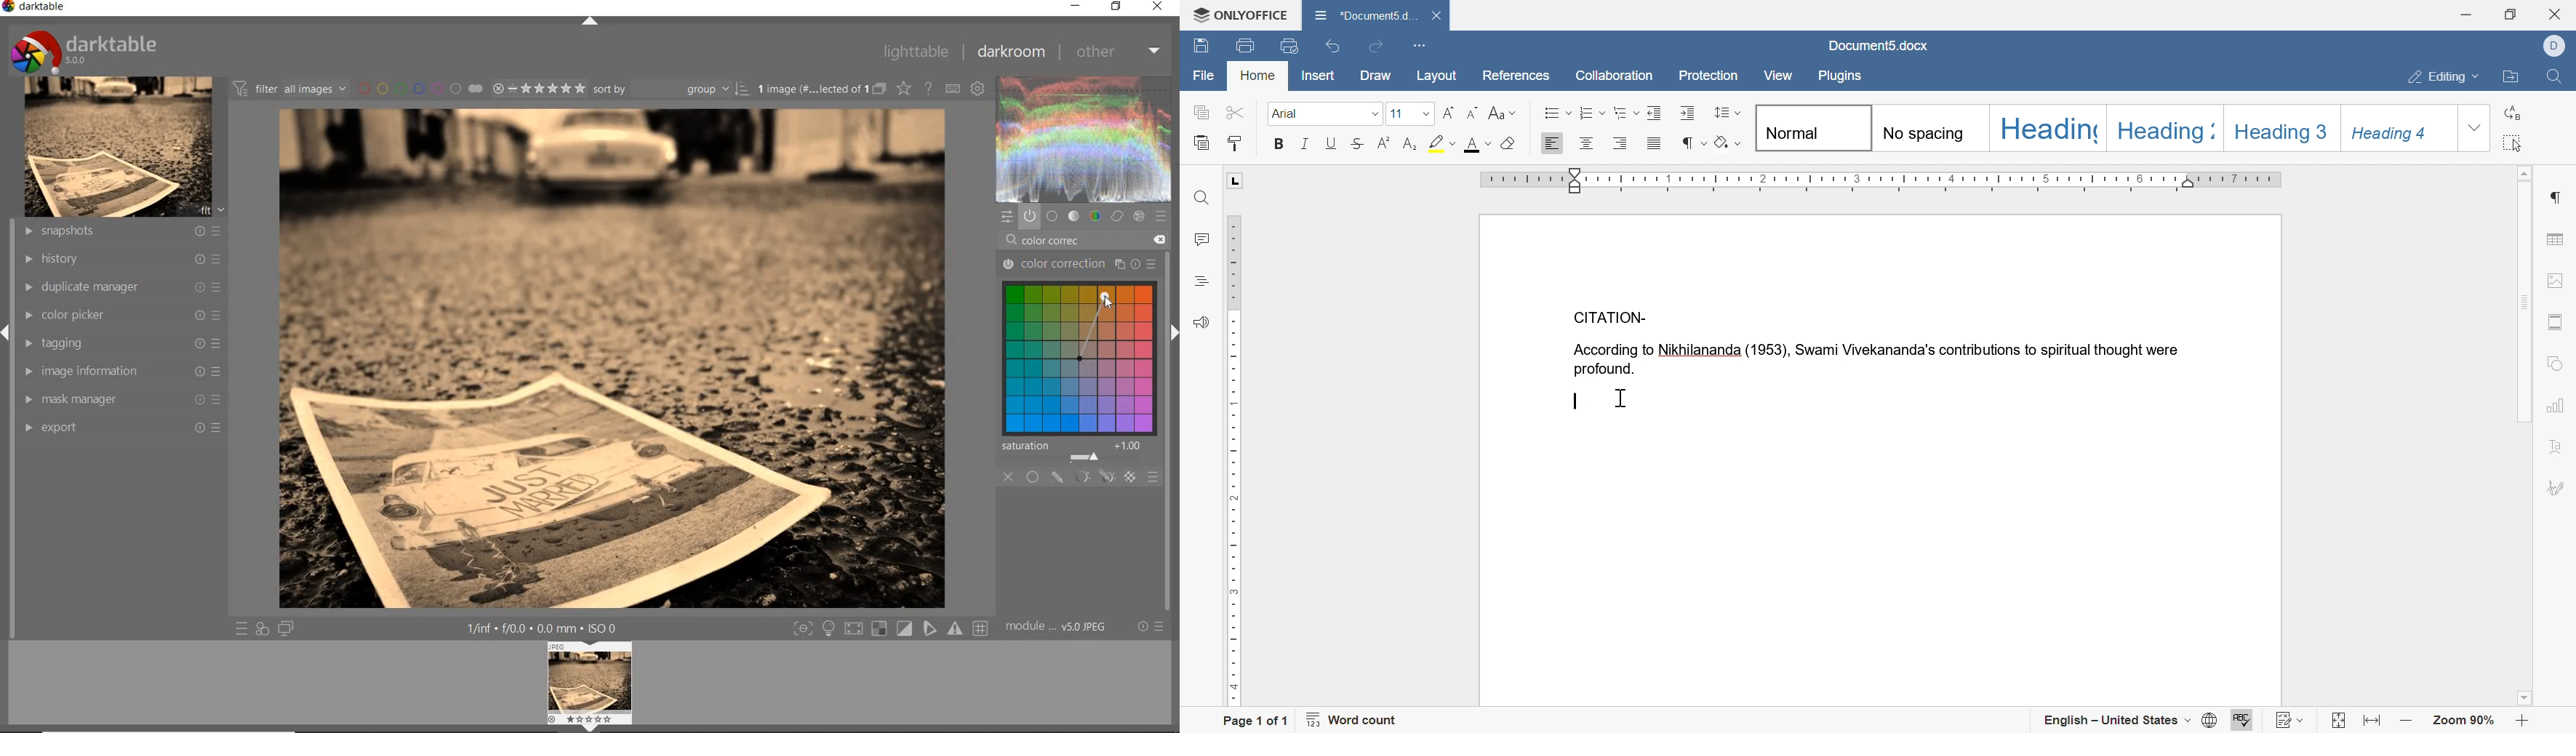 The height and width of the screenshot is (756, 2576). I want to click on select all, so click(2517, 142).